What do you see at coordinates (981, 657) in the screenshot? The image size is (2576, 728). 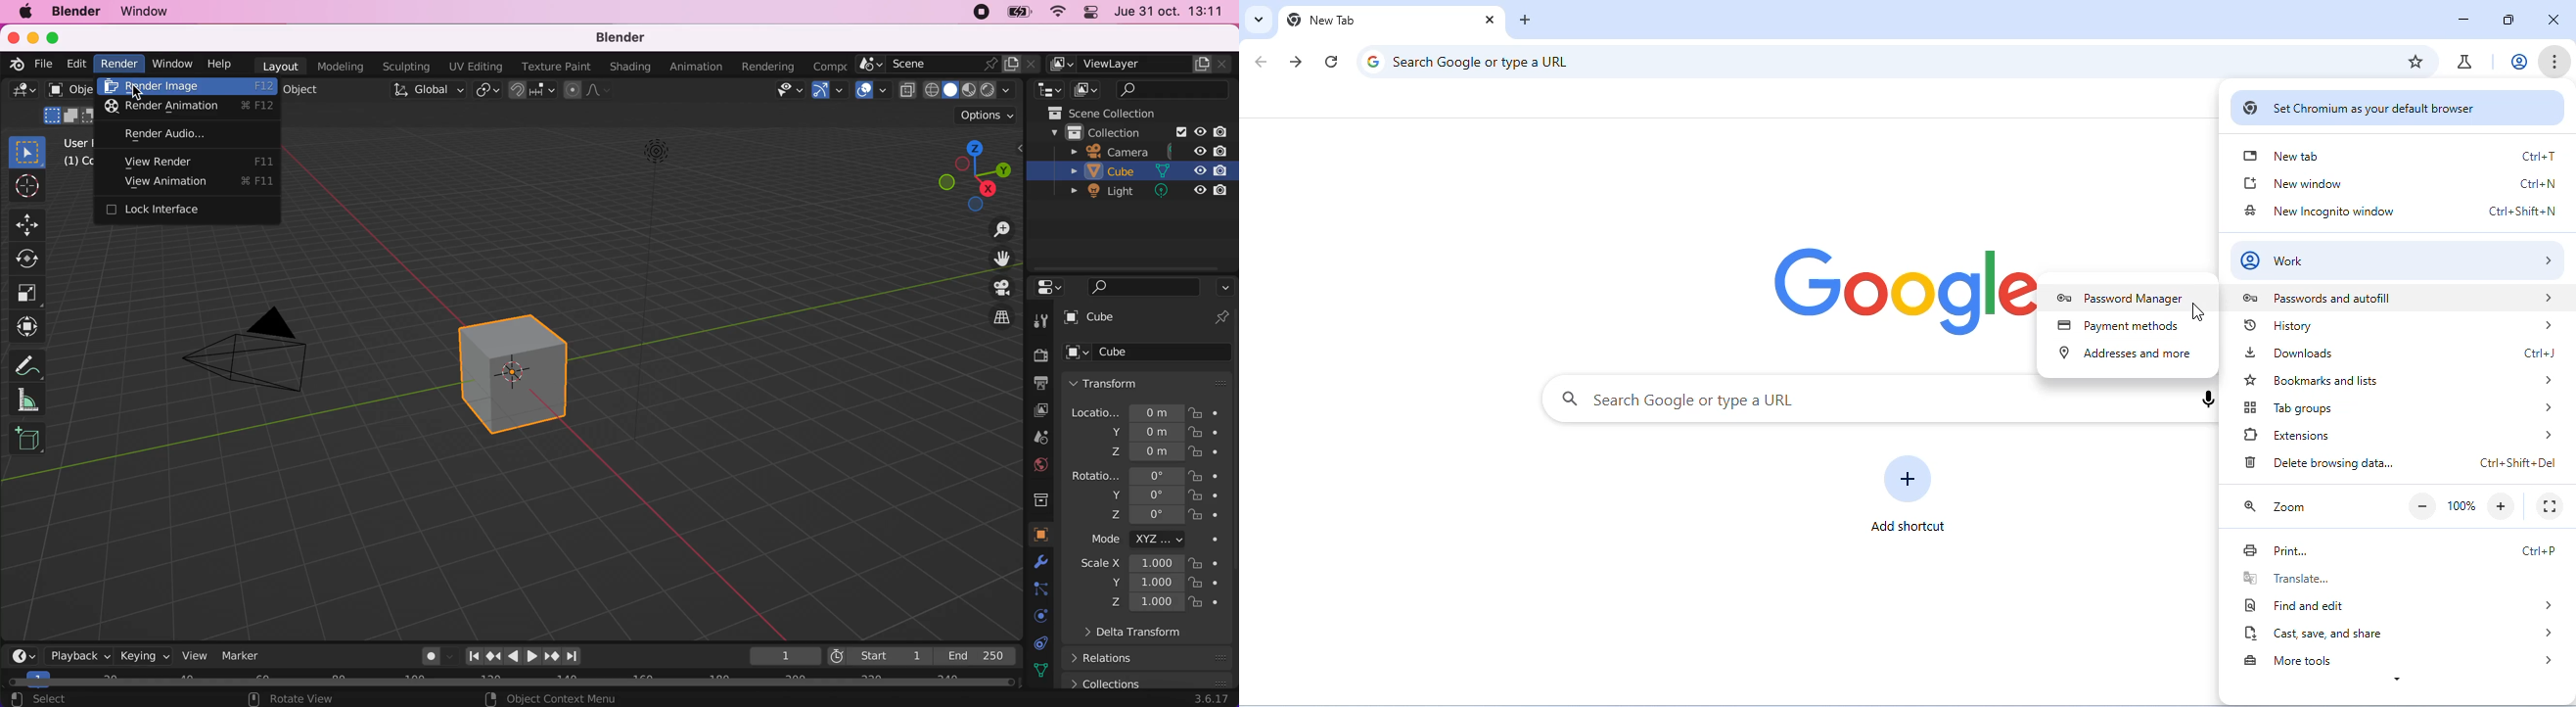 I see `end 250` at bounding box center [981, 657].